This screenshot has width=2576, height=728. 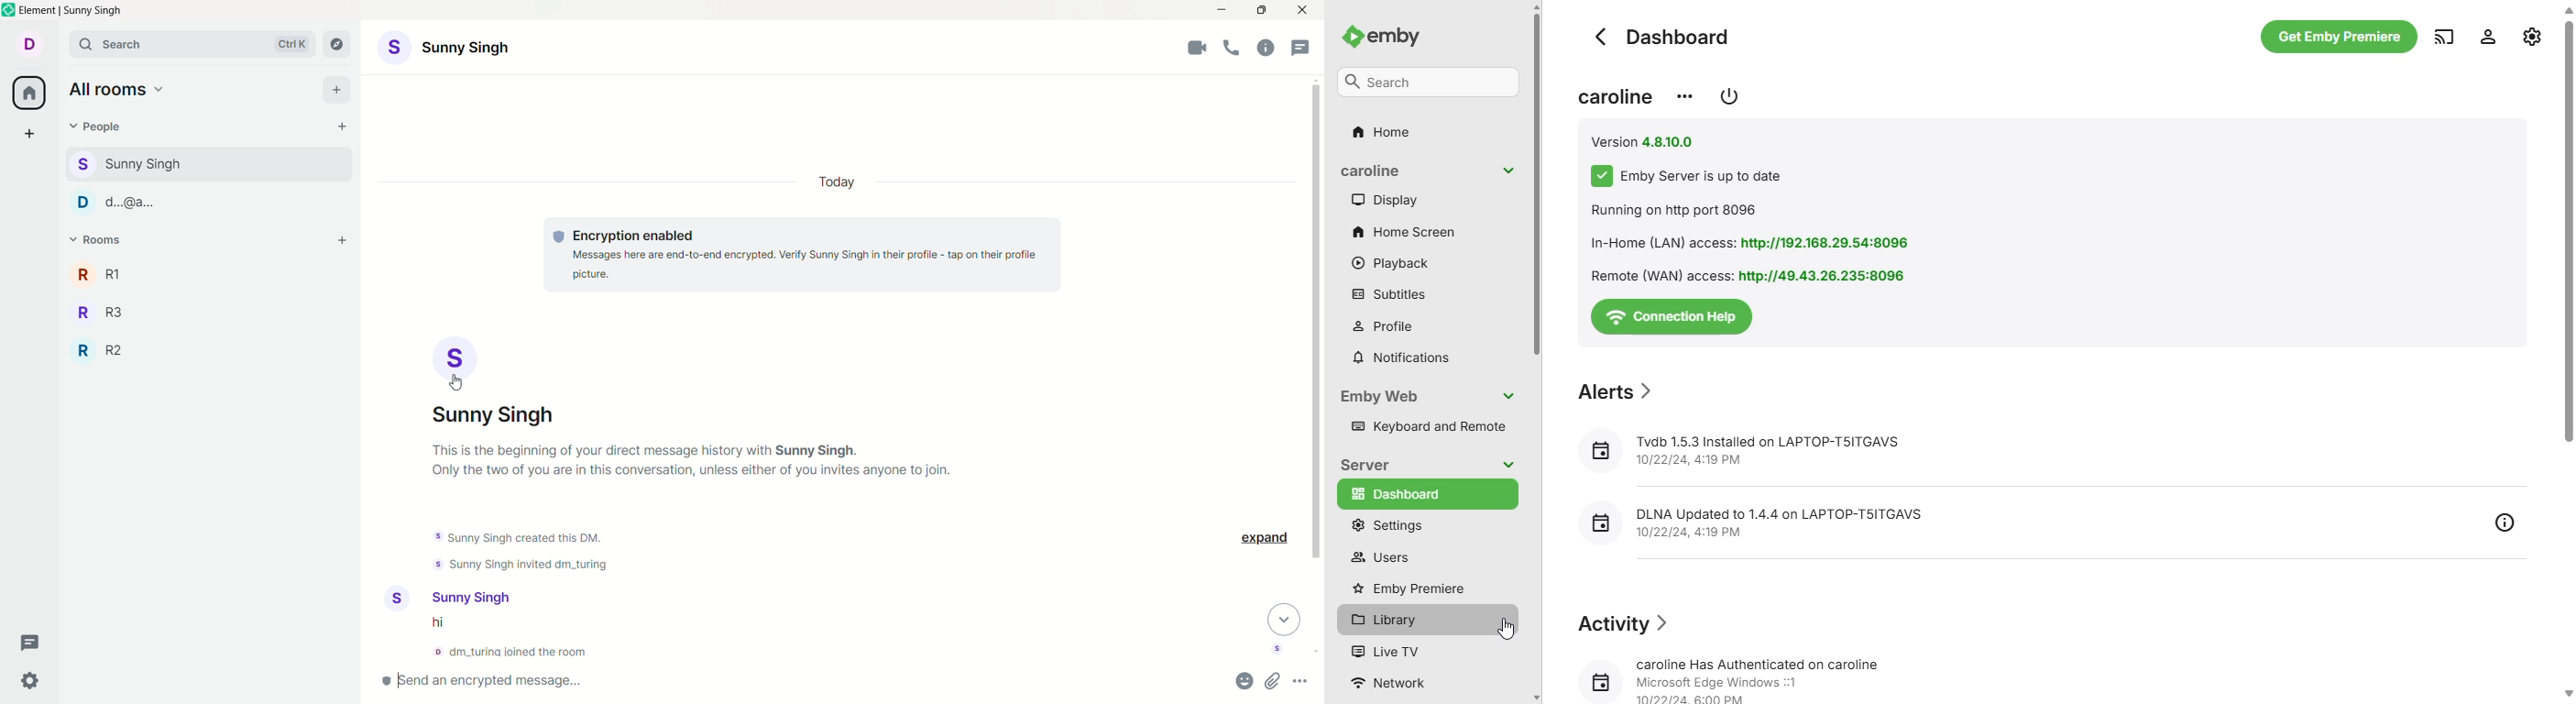 I want to click on account, so click(x=453, y=49).